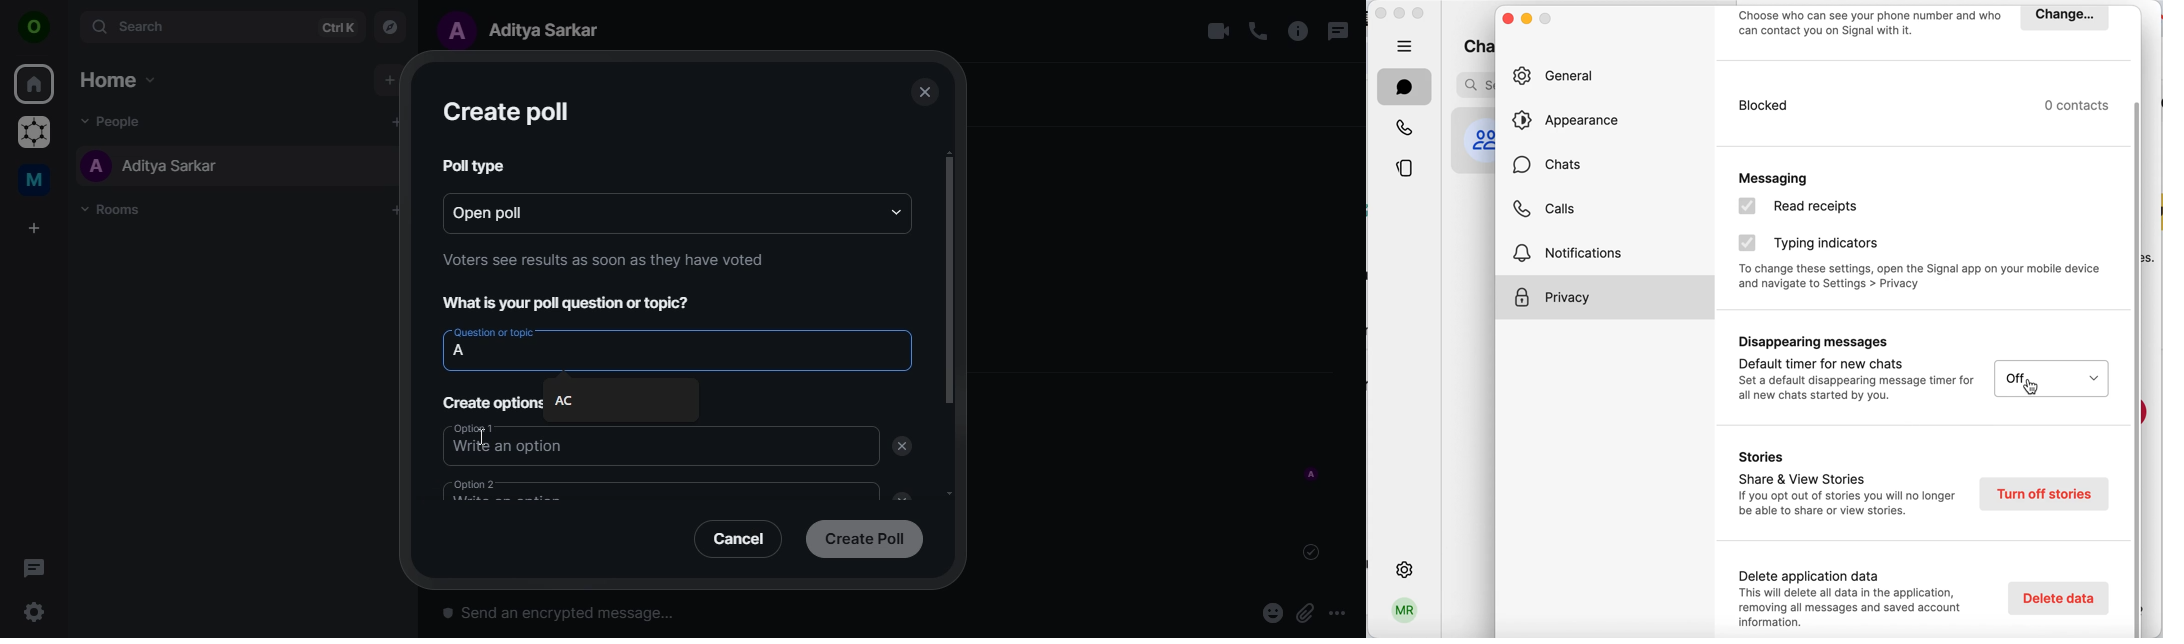 This screenshot has width=2184, height=644. Describe the element at coordinates (394, 121) in the screenshot. I see `add` at that location.